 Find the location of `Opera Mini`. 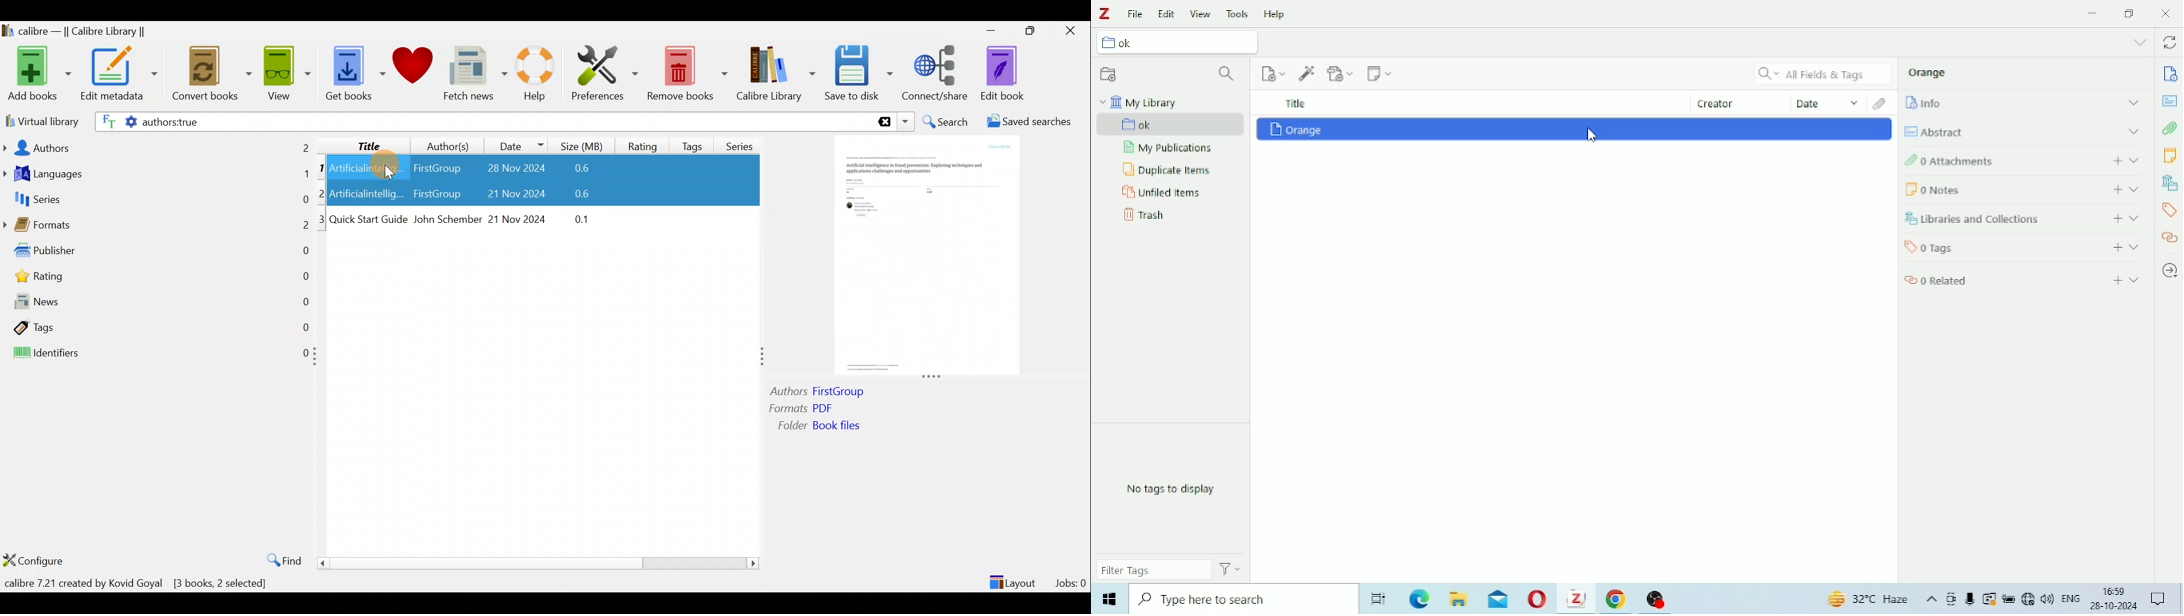

Opera Mini is located at coordinates (1538, 600).